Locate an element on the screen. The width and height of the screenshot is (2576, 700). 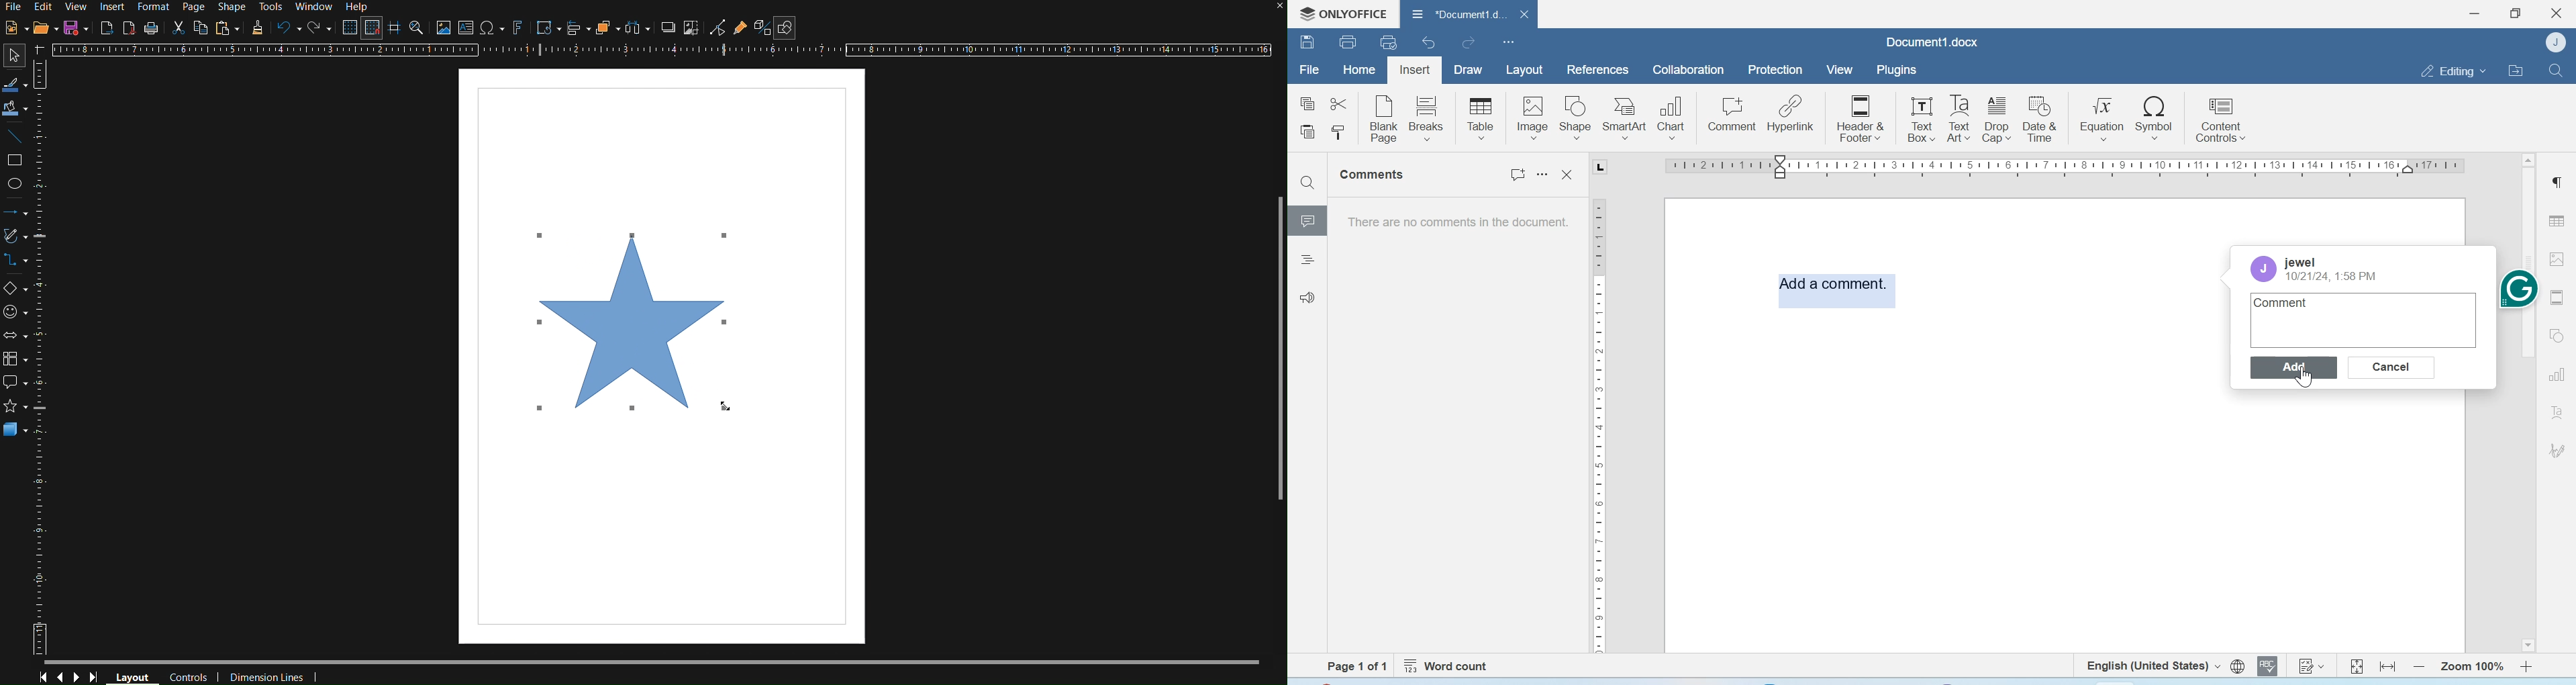
Insert Image is located at coordinates (444, 30).